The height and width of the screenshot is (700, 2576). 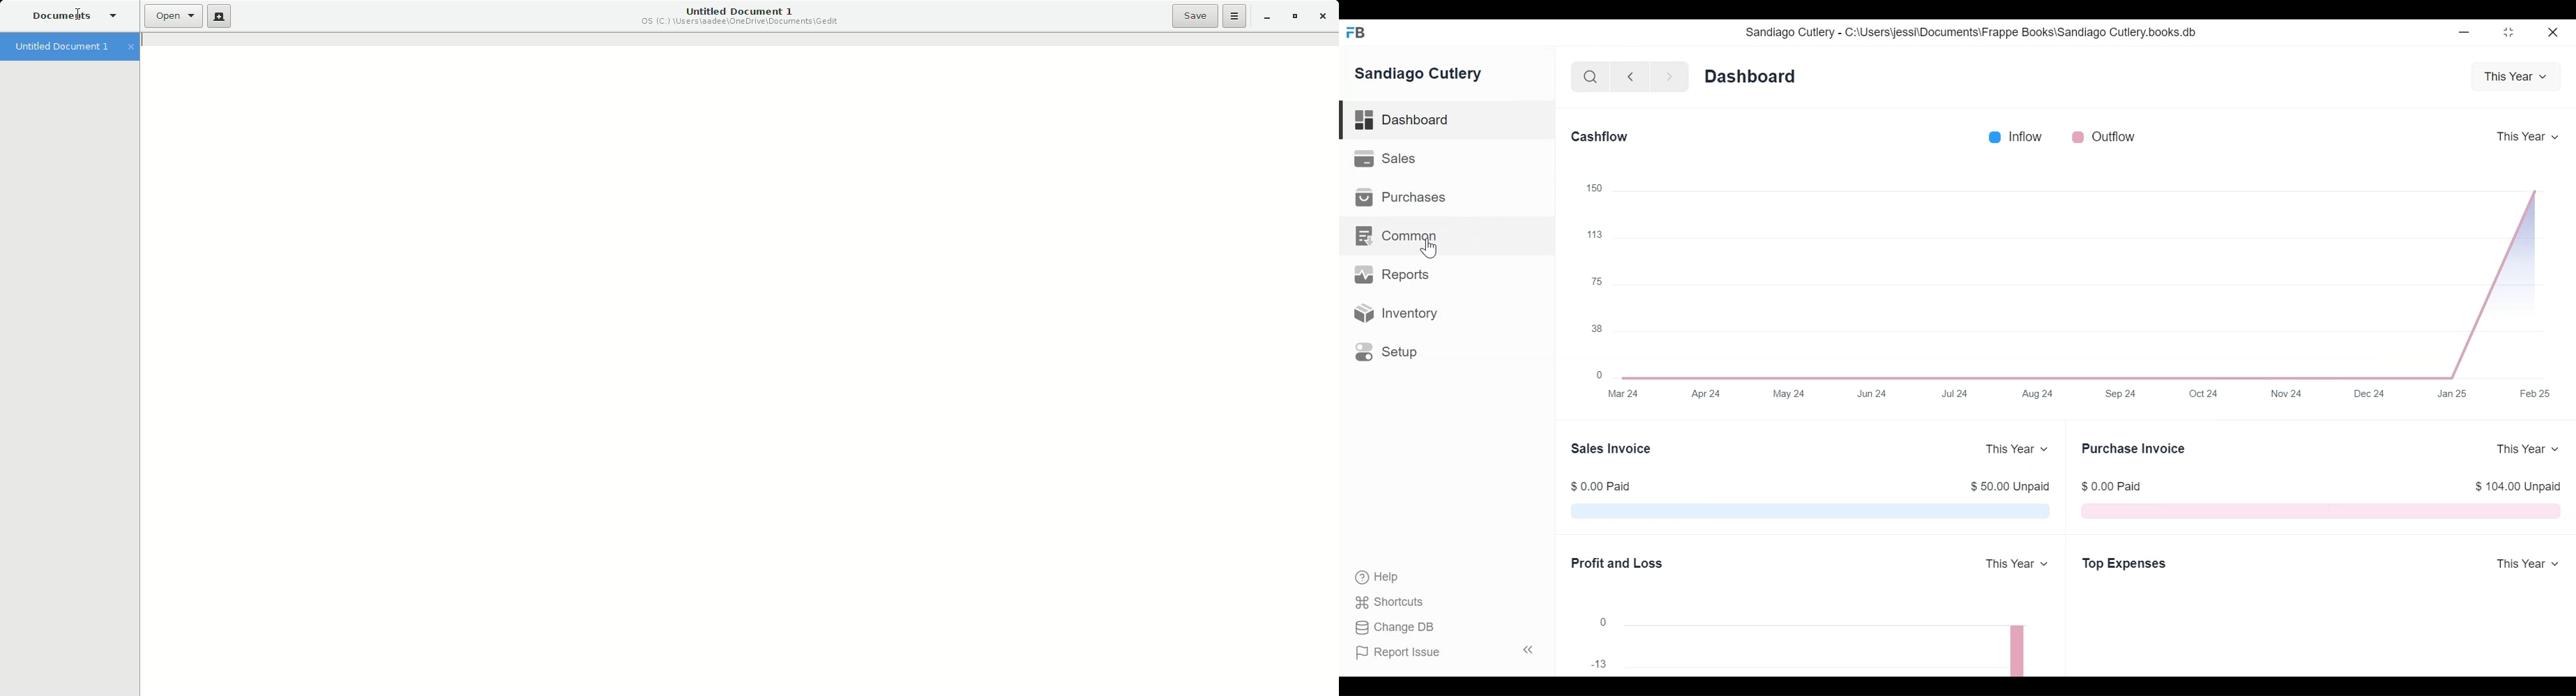 What do you see at coordinates (1788, 392) in the screenshot?
I see `May 24` at bounding box center [1788, 392].